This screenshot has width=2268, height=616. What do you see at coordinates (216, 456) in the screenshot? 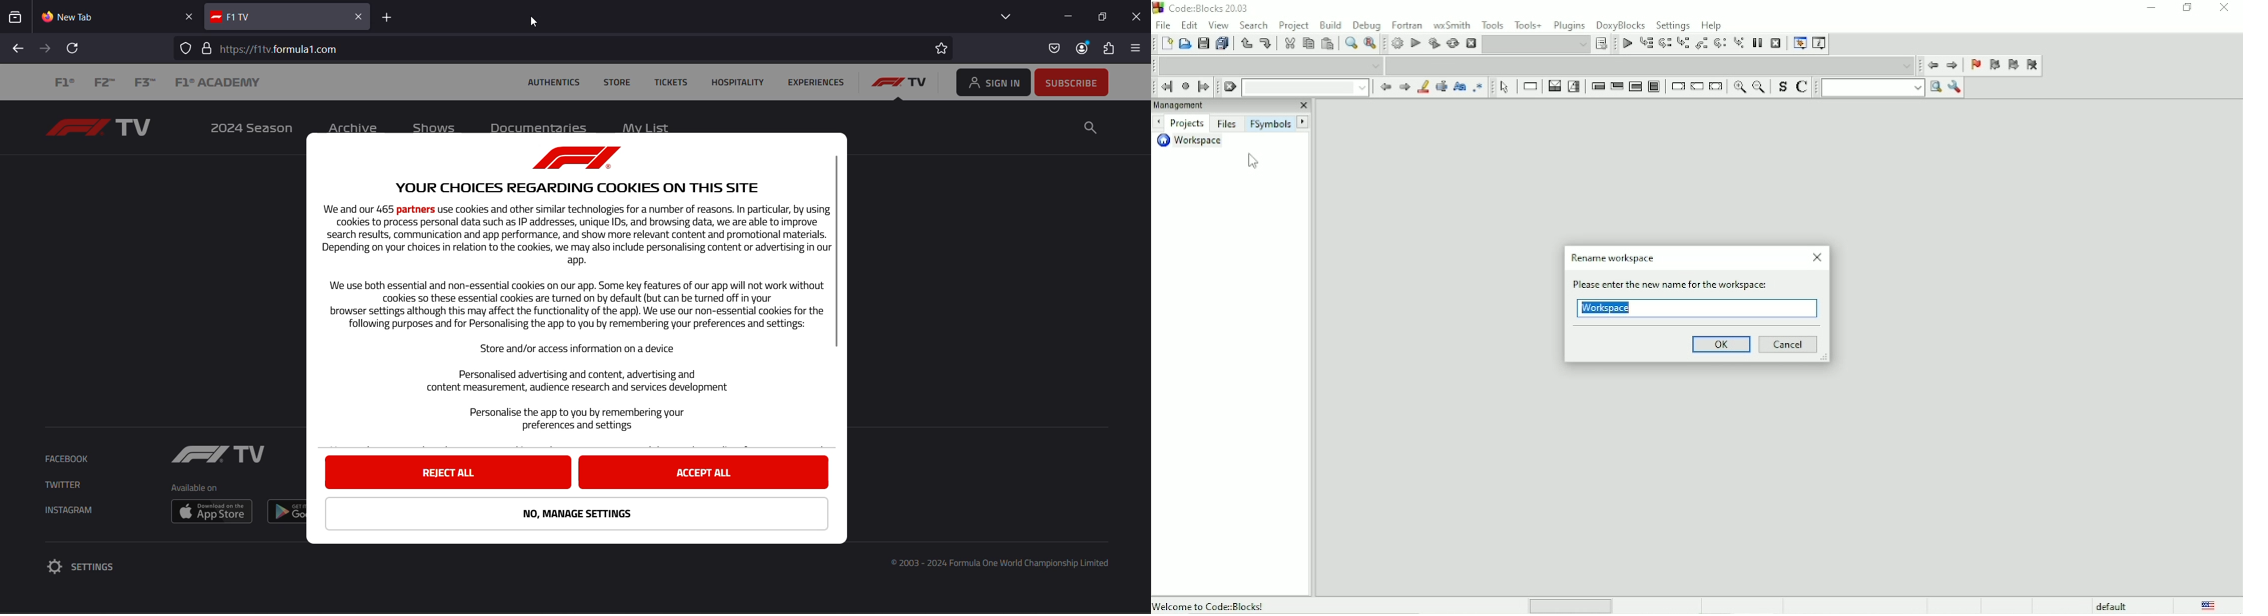
I see `f1 lgog` at bounding box center [216, 456].